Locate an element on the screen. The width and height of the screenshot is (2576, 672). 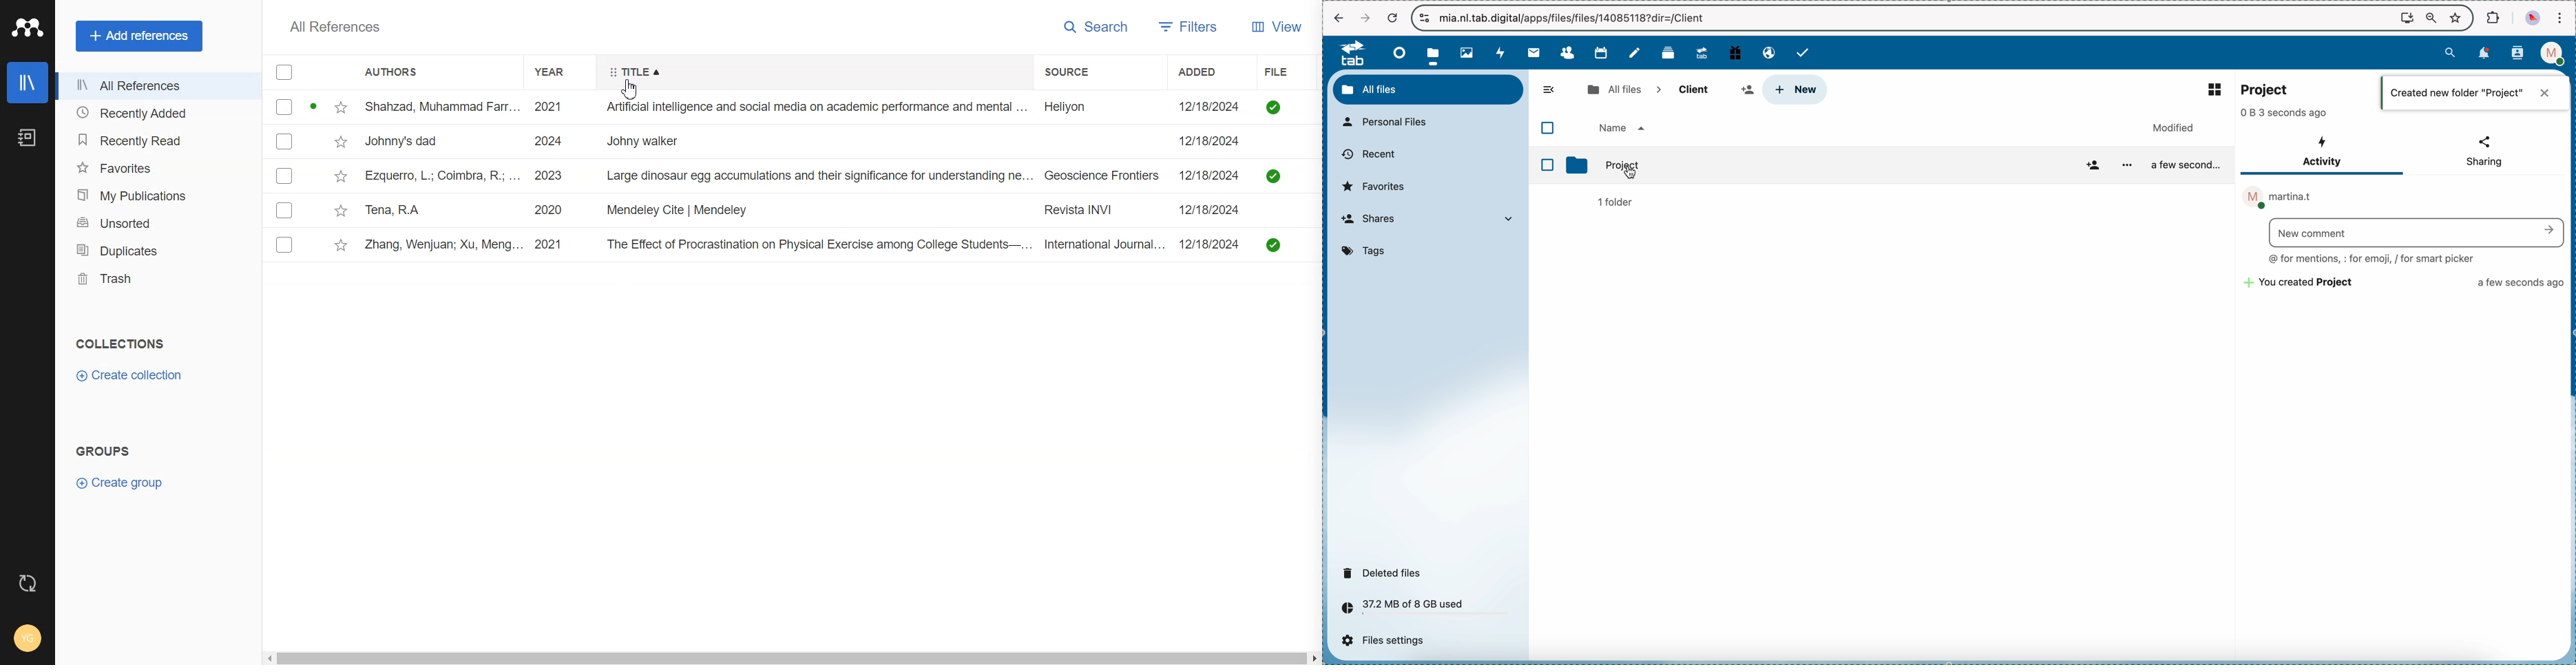
Notebook is located at coordinates (26, 137).